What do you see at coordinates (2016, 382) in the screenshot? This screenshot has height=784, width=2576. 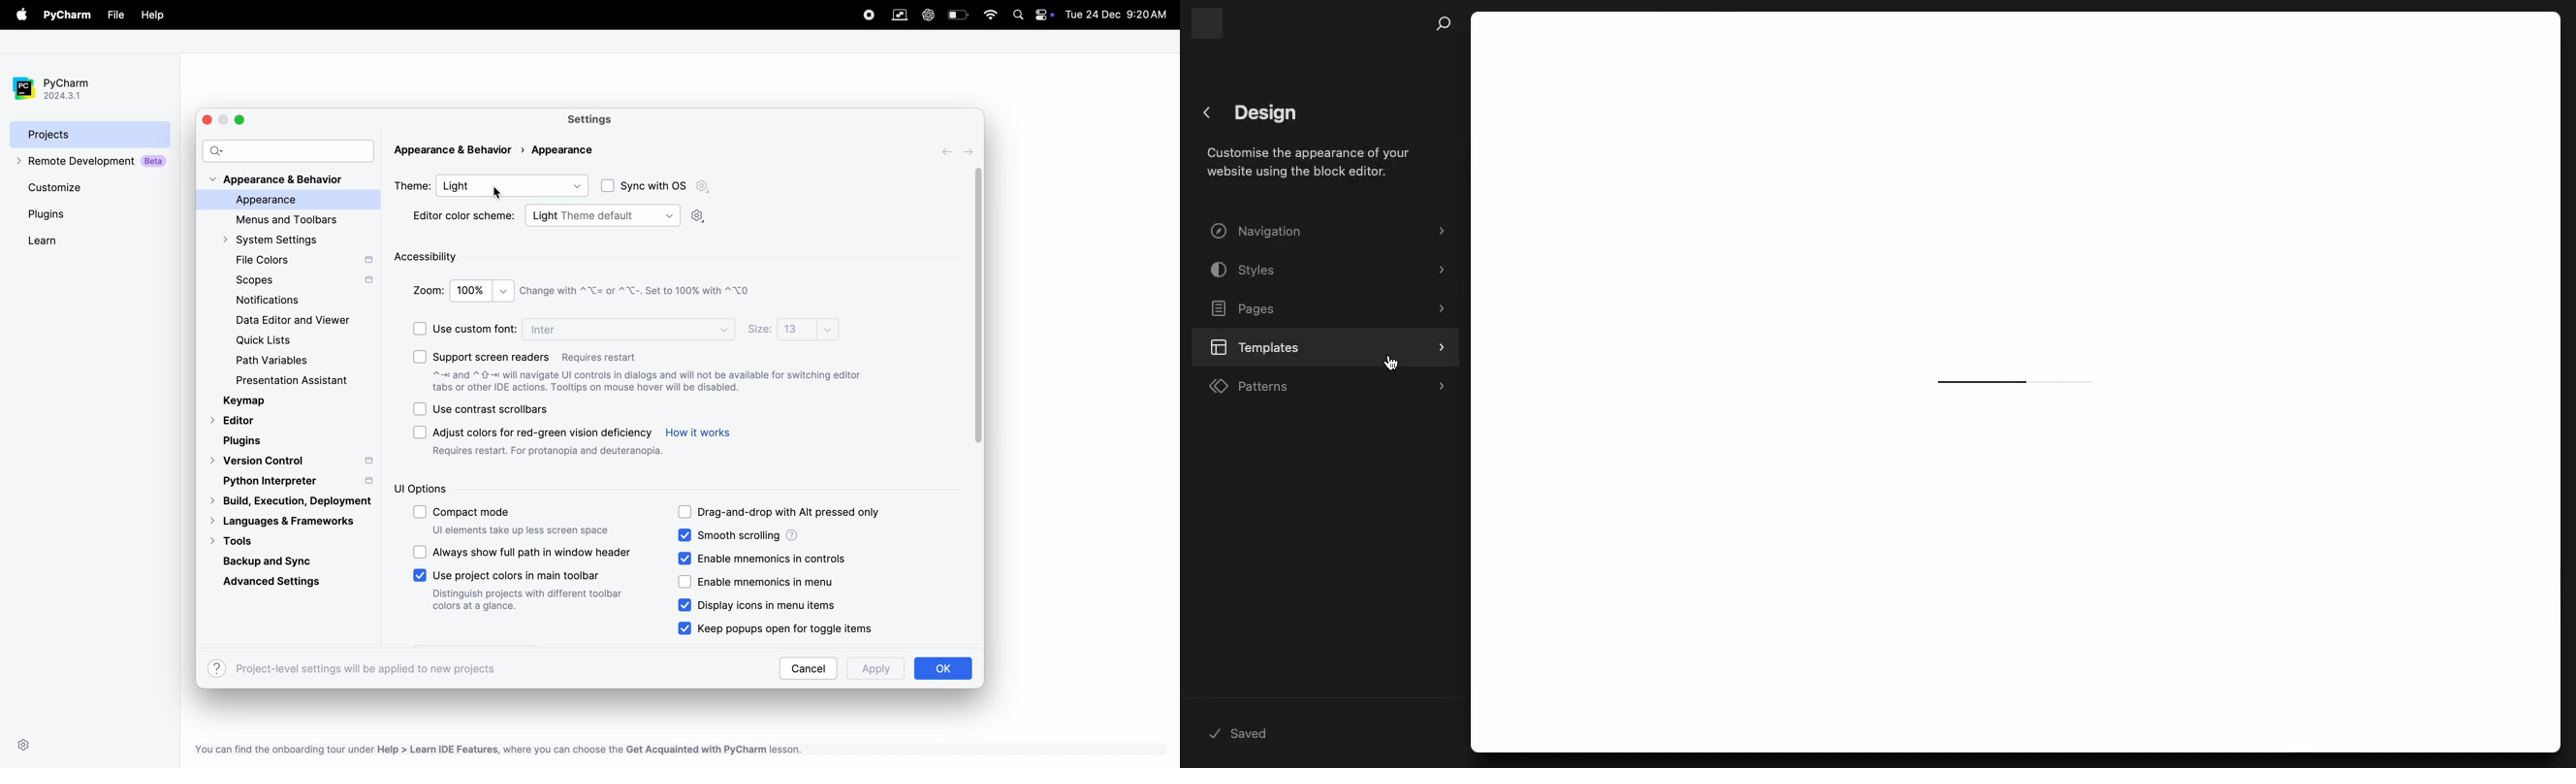 I see `Loading` at bounding box center [2016, 382].